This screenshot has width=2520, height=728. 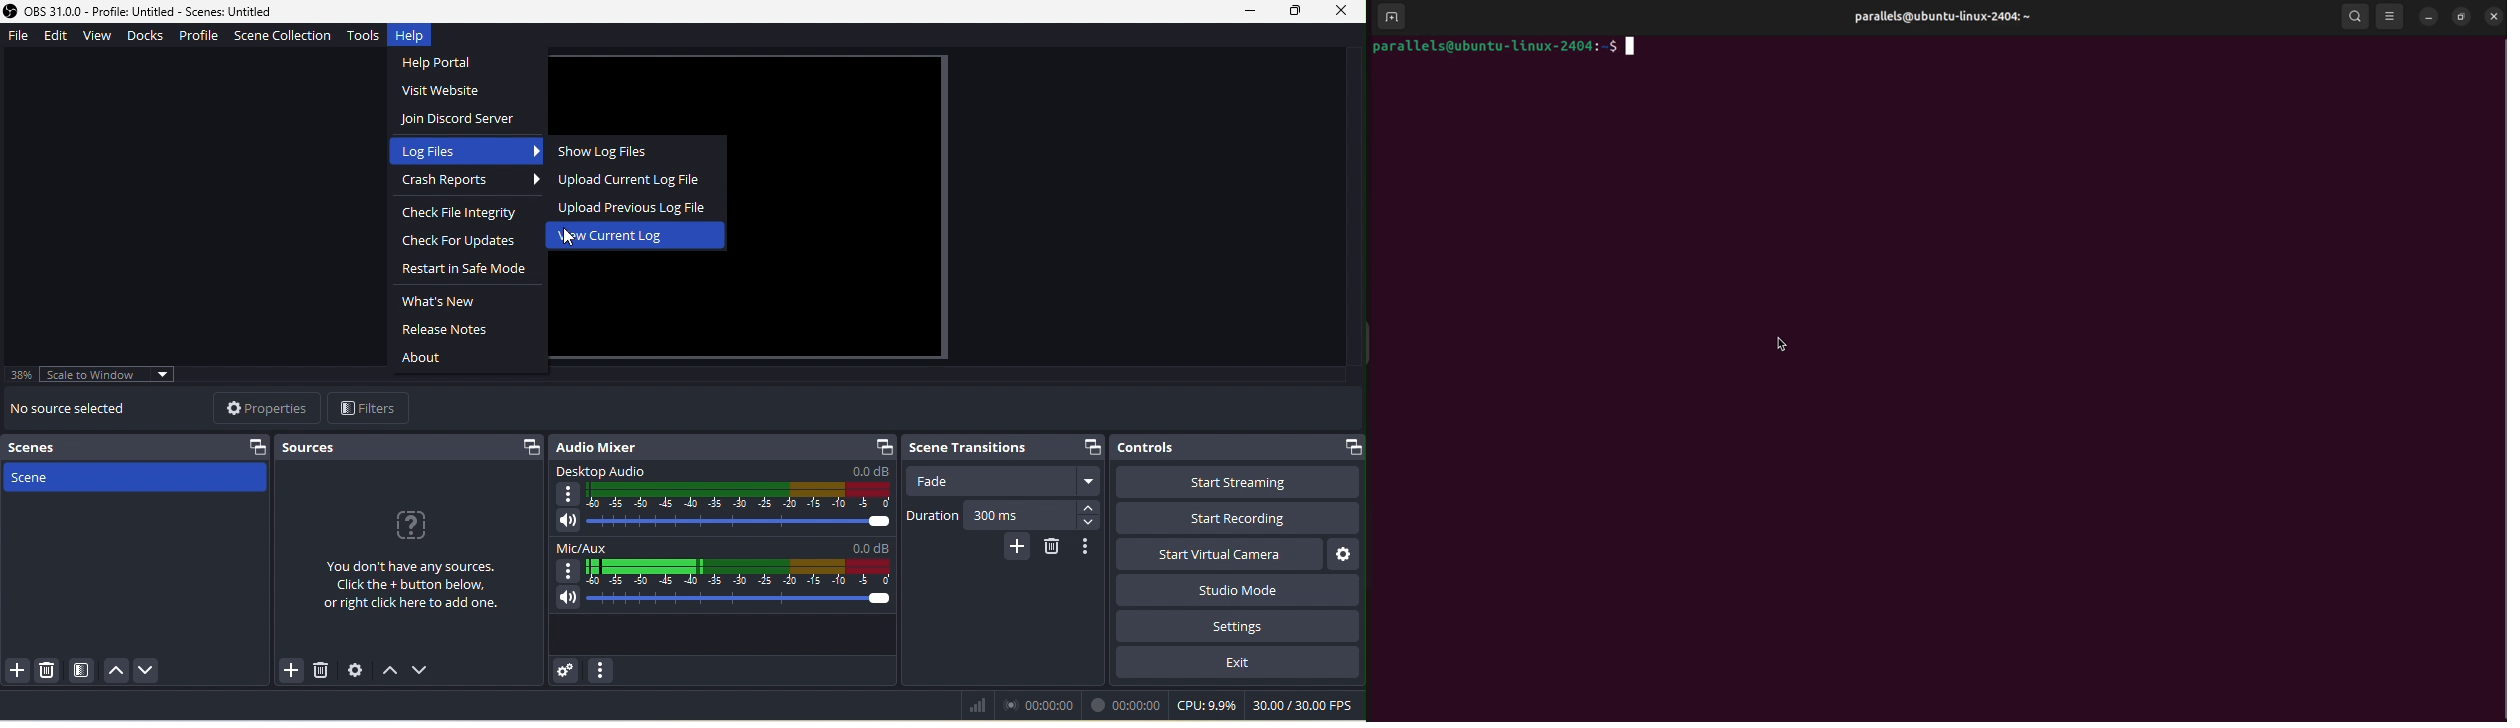 I want to click on upload current log file, so click(x=628, y=178).